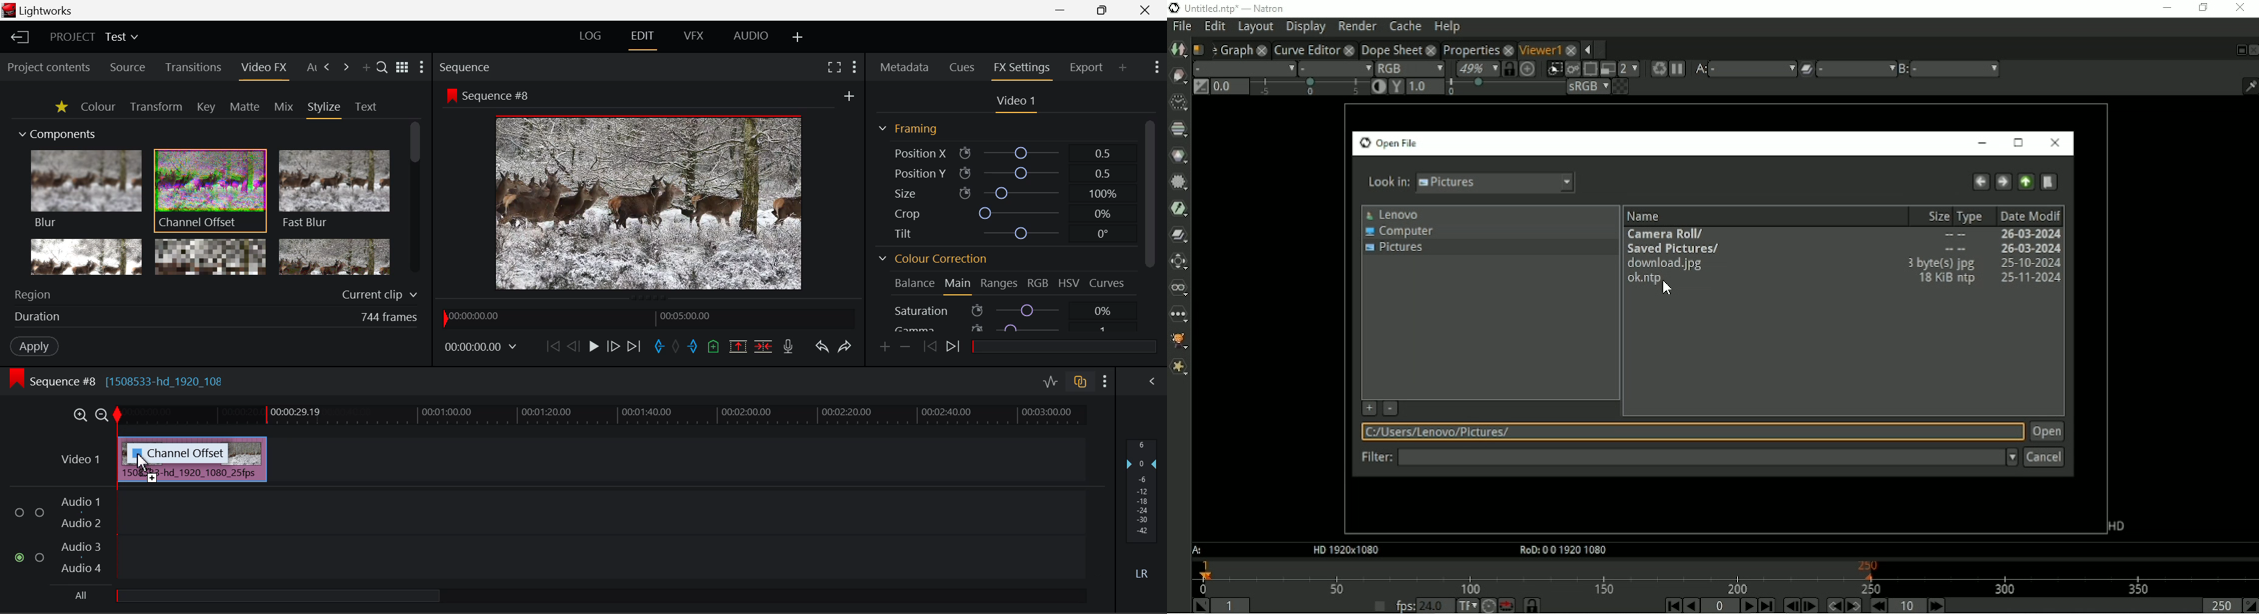 The width and height of the screenshot is (2268, 616). What do you see at coordinates (1002, 328) in the screenshot?
I see `Gamma` at bounding box center [1002, 328].